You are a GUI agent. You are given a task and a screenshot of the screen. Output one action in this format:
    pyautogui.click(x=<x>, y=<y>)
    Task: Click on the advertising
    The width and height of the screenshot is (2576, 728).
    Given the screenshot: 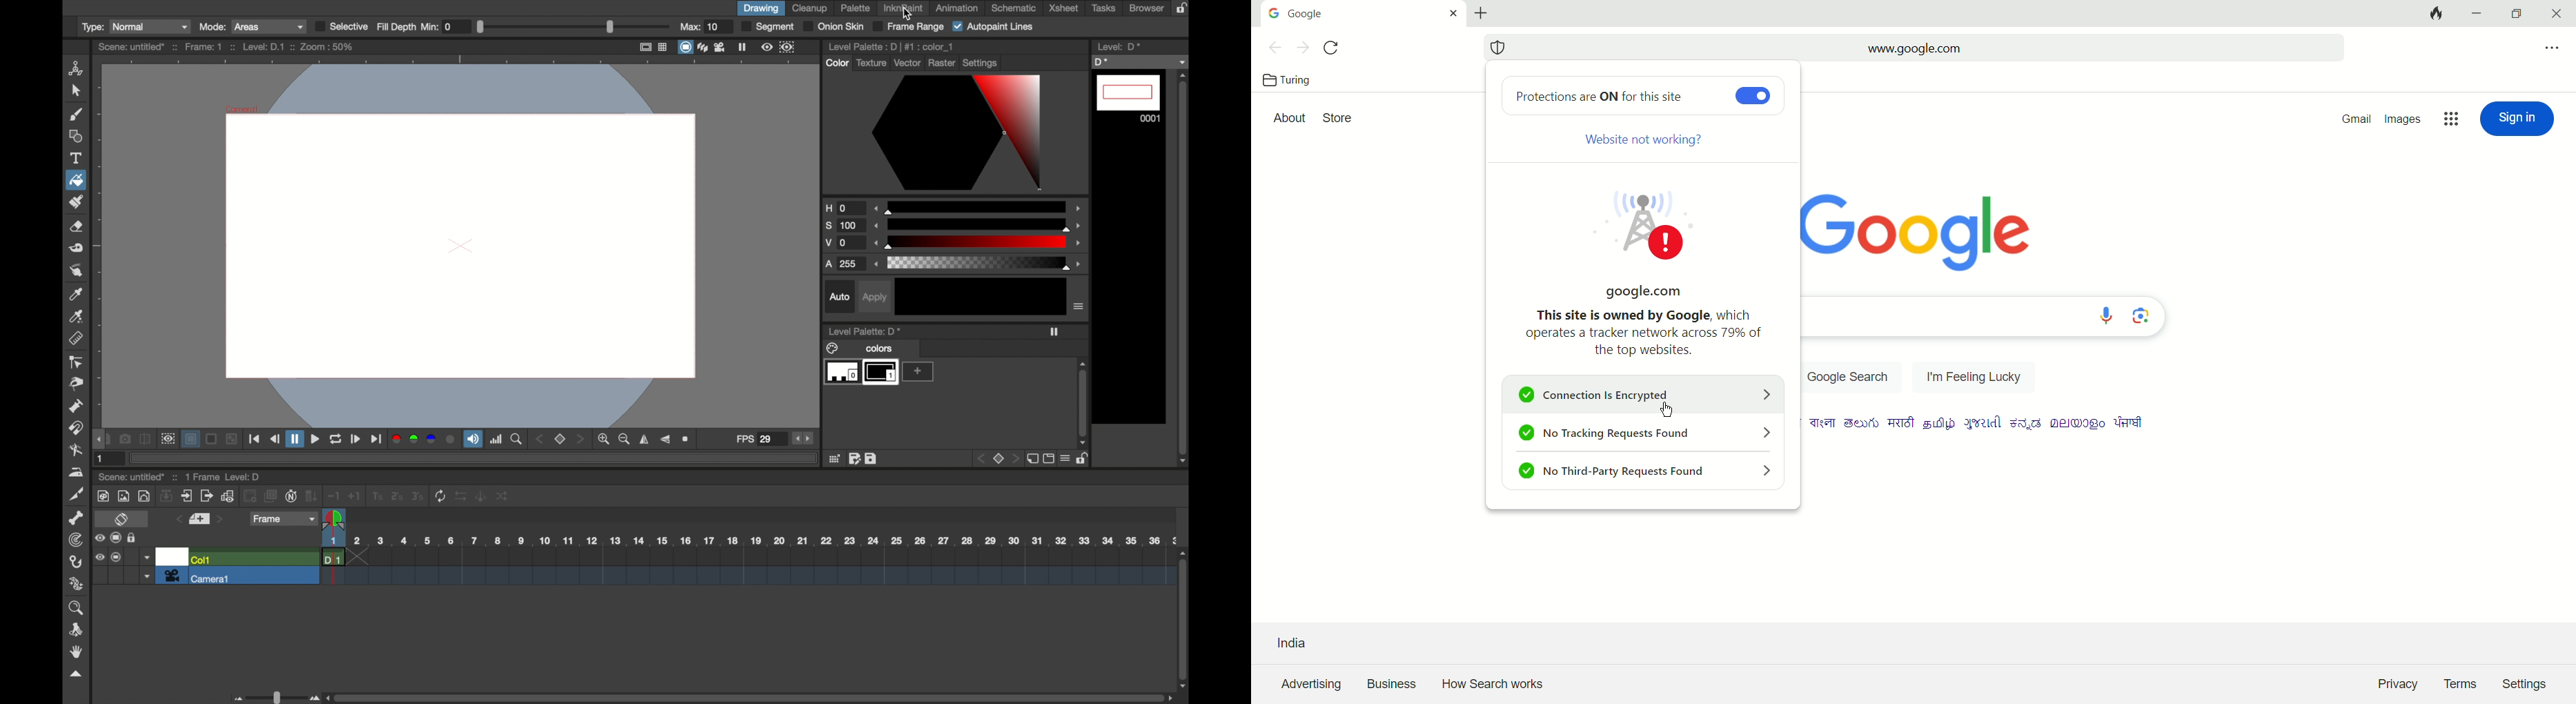 What is the action you would take?
    pyautogui.click(x=1308, y=685)
    